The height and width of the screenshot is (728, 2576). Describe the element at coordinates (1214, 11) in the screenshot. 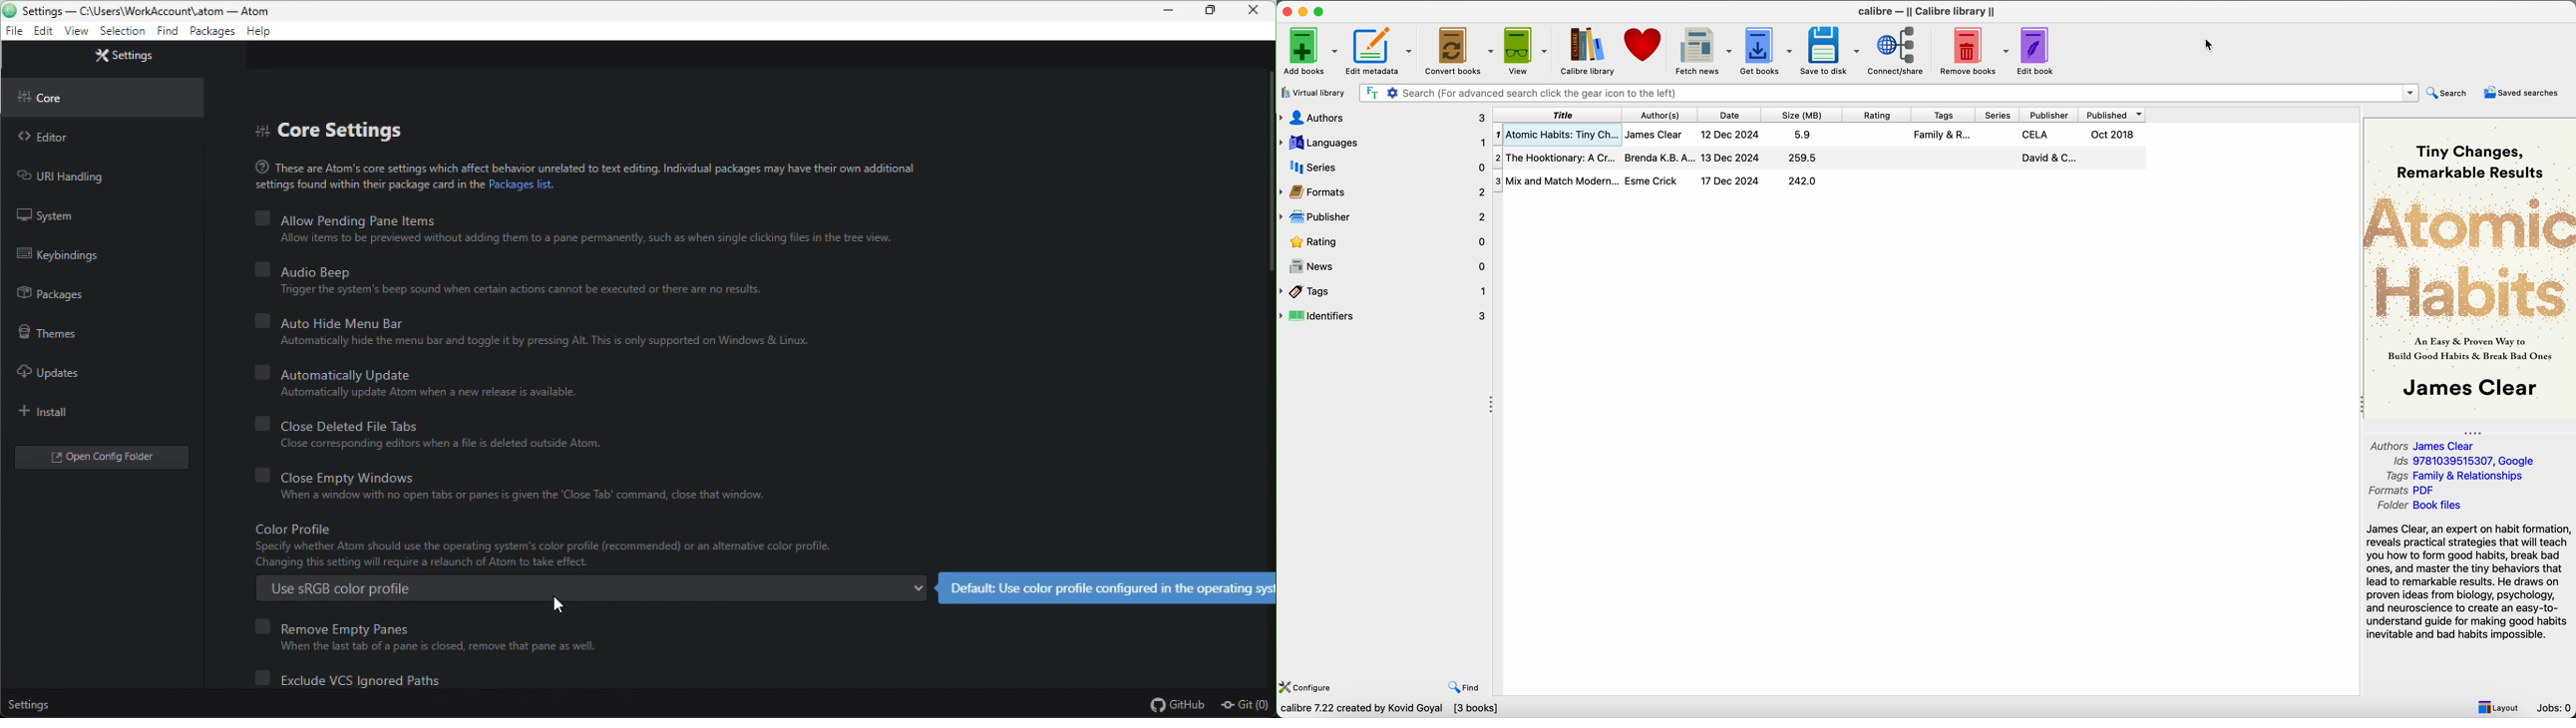

I see `Restore` at that location.